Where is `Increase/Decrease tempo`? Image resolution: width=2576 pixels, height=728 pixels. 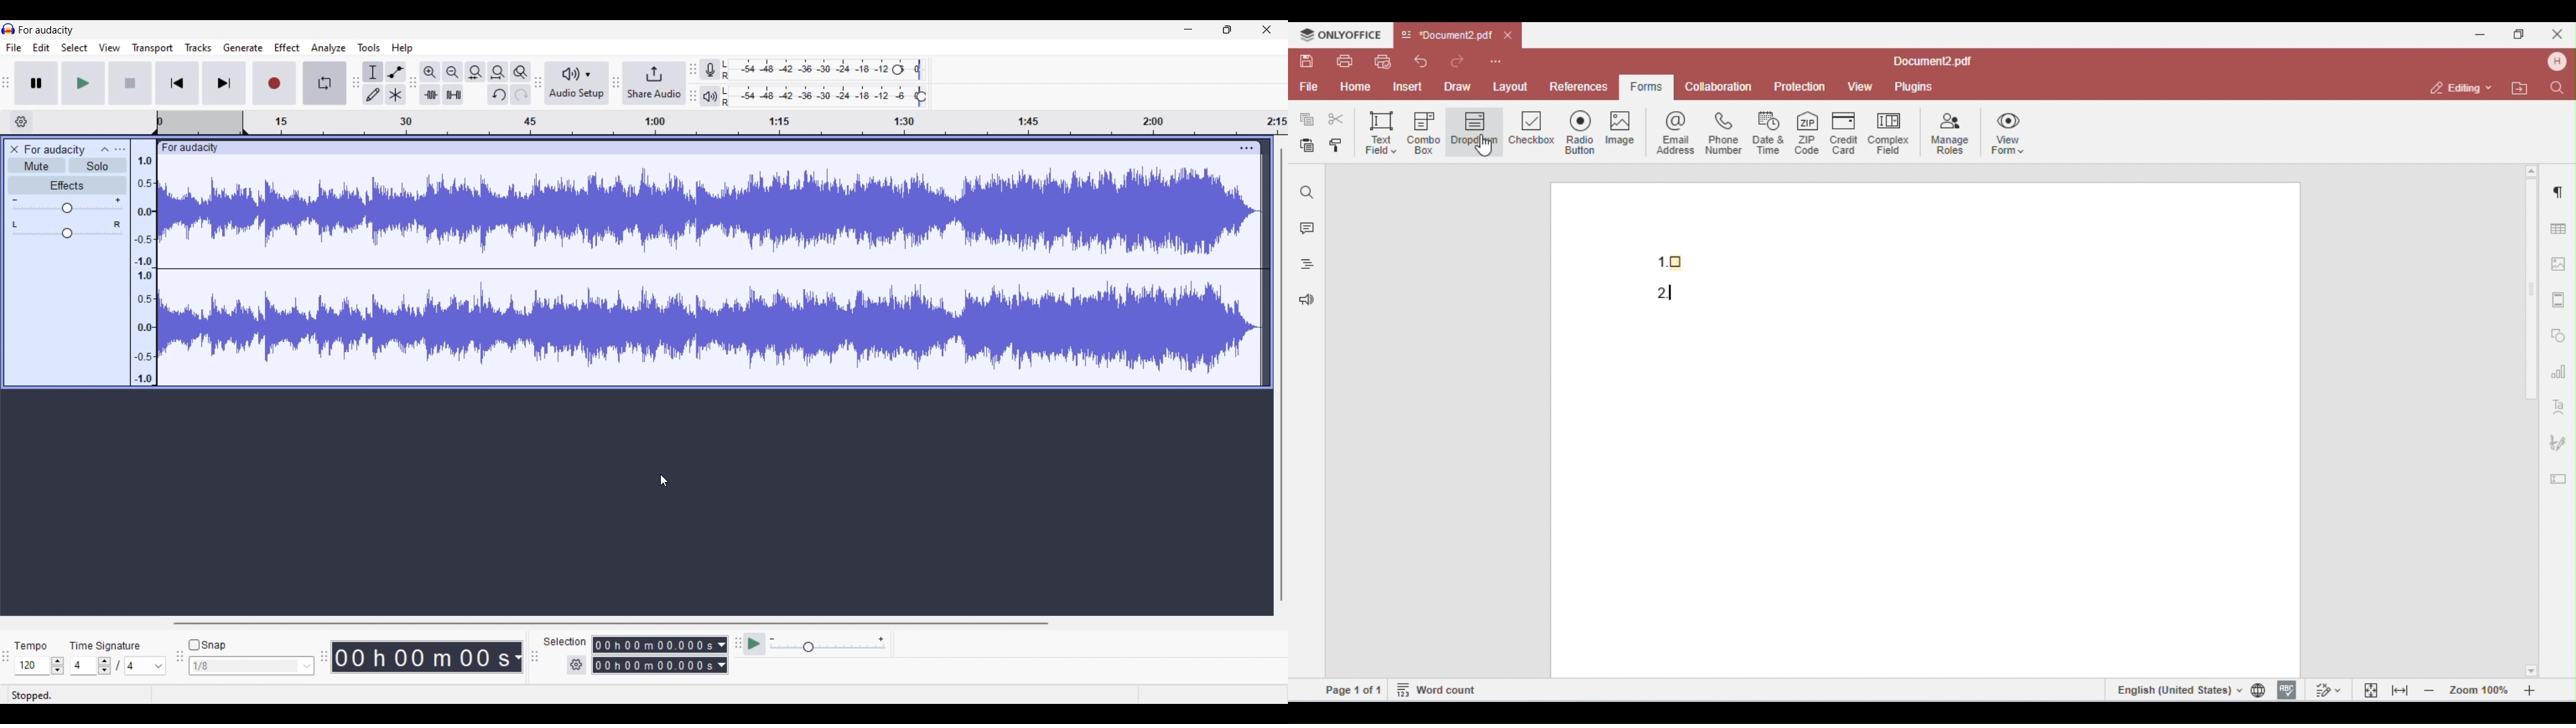
Increase/Decrease tempo is located at coordinates (58, 666).